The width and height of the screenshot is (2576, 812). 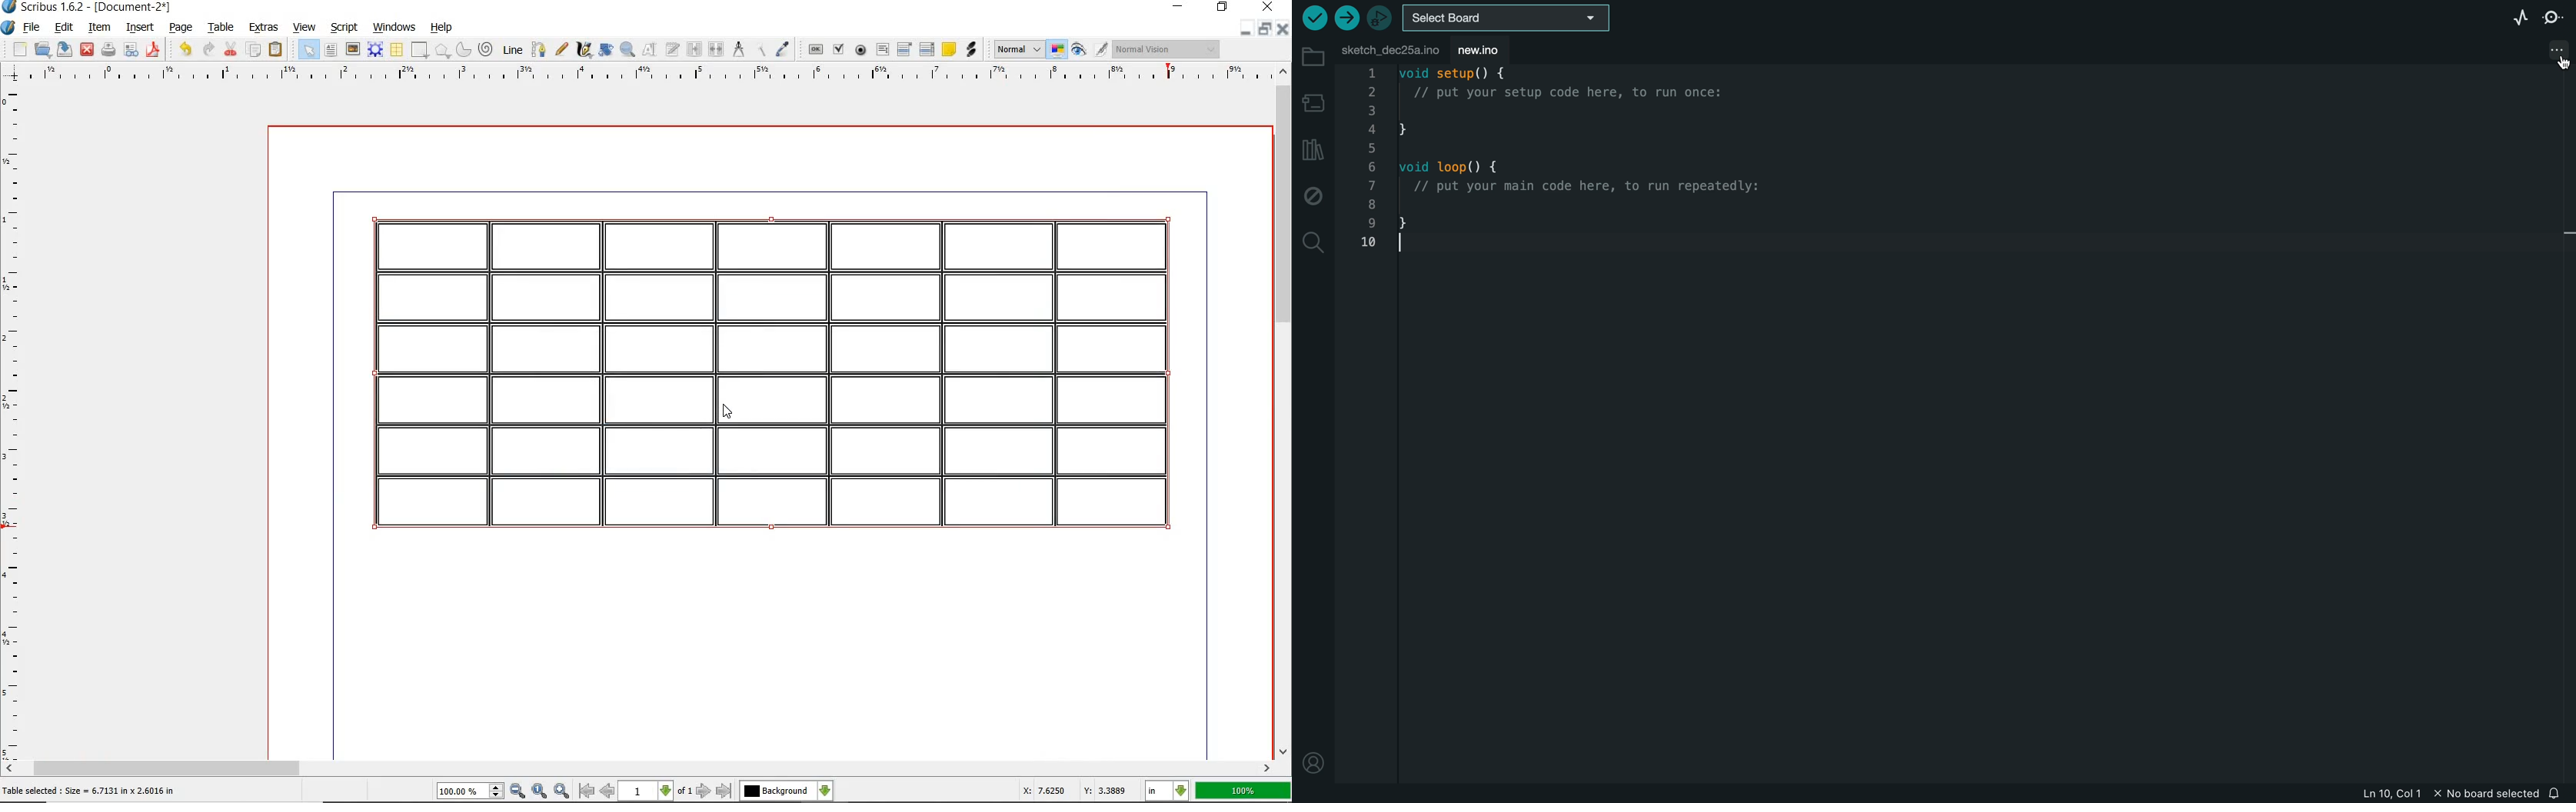 What do you see at coordinates (444, 29) in the screenshot?
I see `help` at bounding box center [444, 29].